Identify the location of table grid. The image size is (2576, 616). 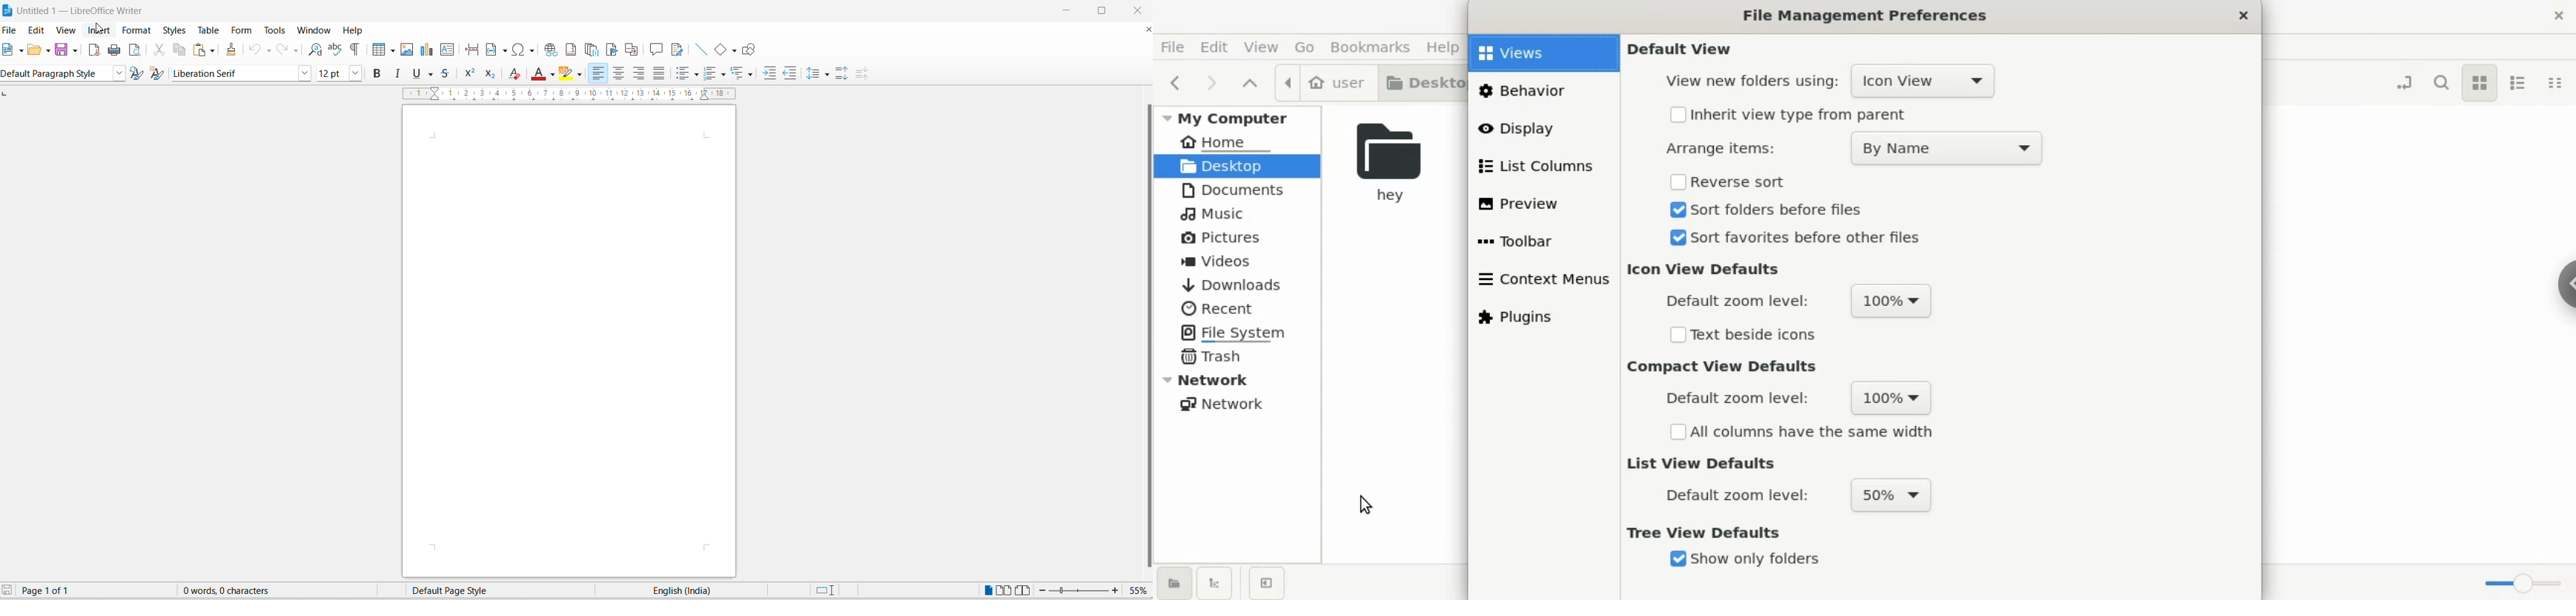
(391, 51).